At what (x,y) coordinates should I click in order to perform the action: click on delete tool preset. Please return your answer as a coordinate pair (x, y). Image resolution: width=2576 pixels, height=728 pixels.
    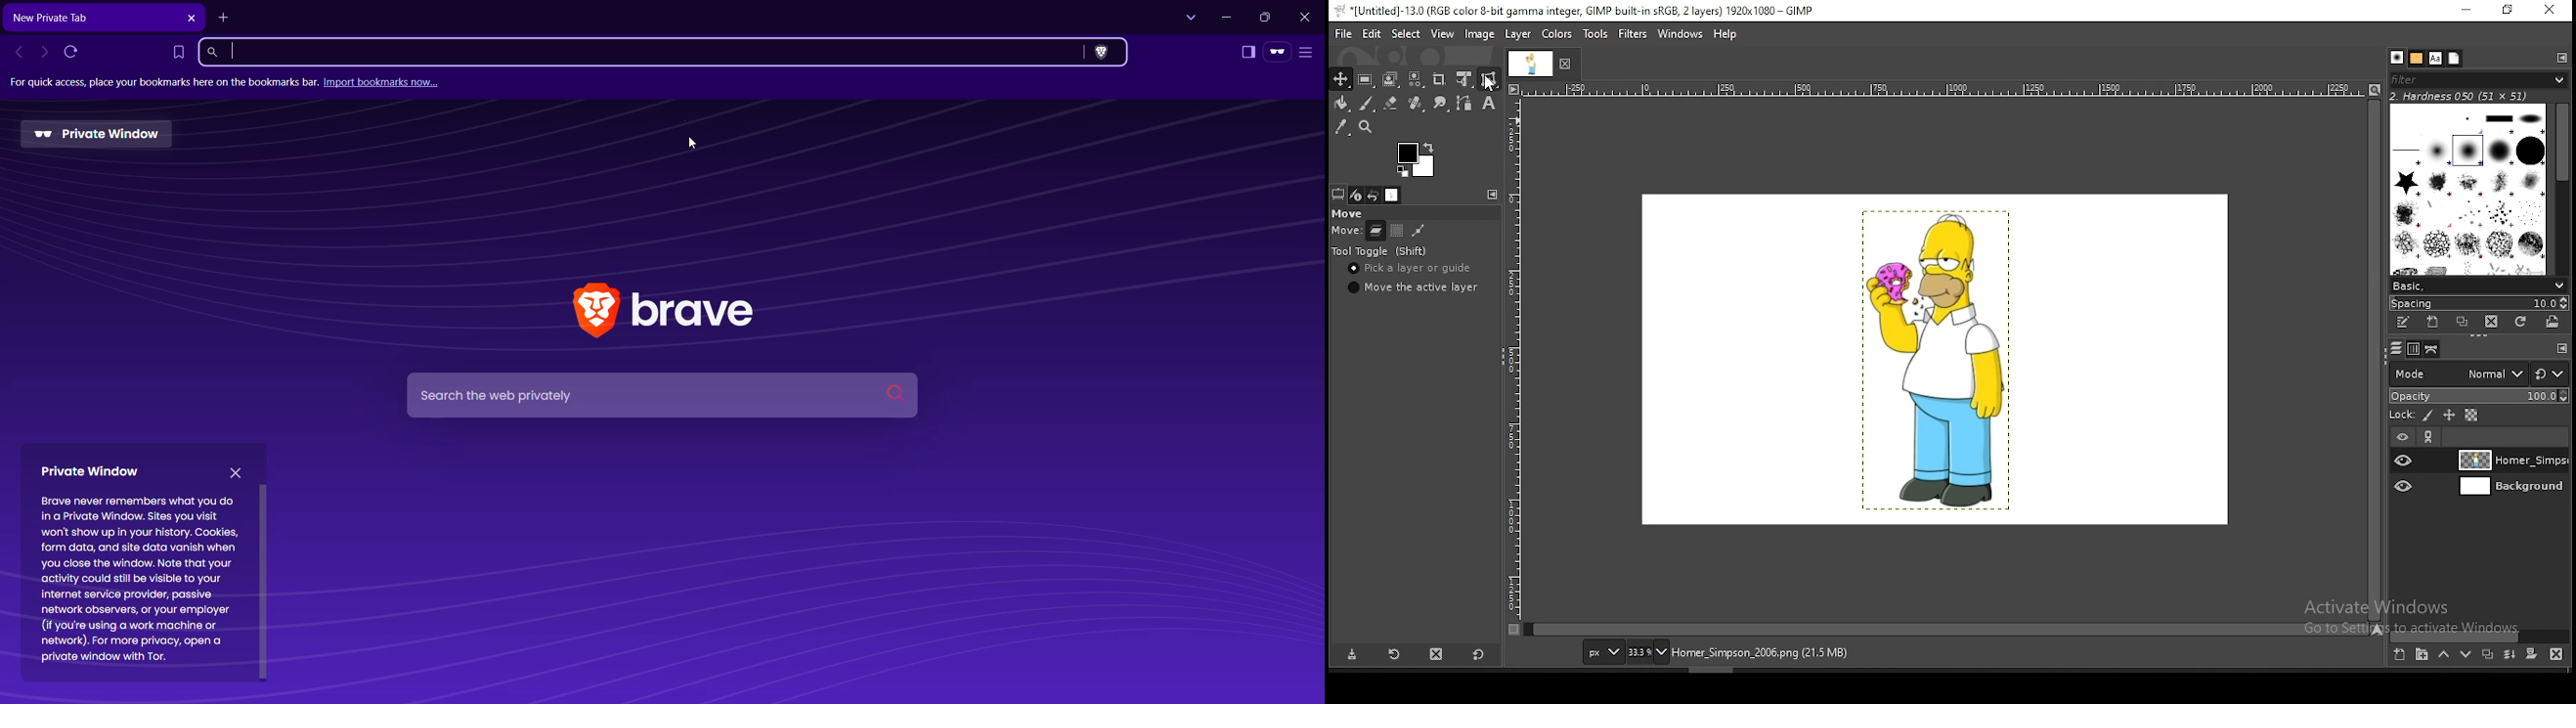
    Looking at the image, I should click on (1438, 655).